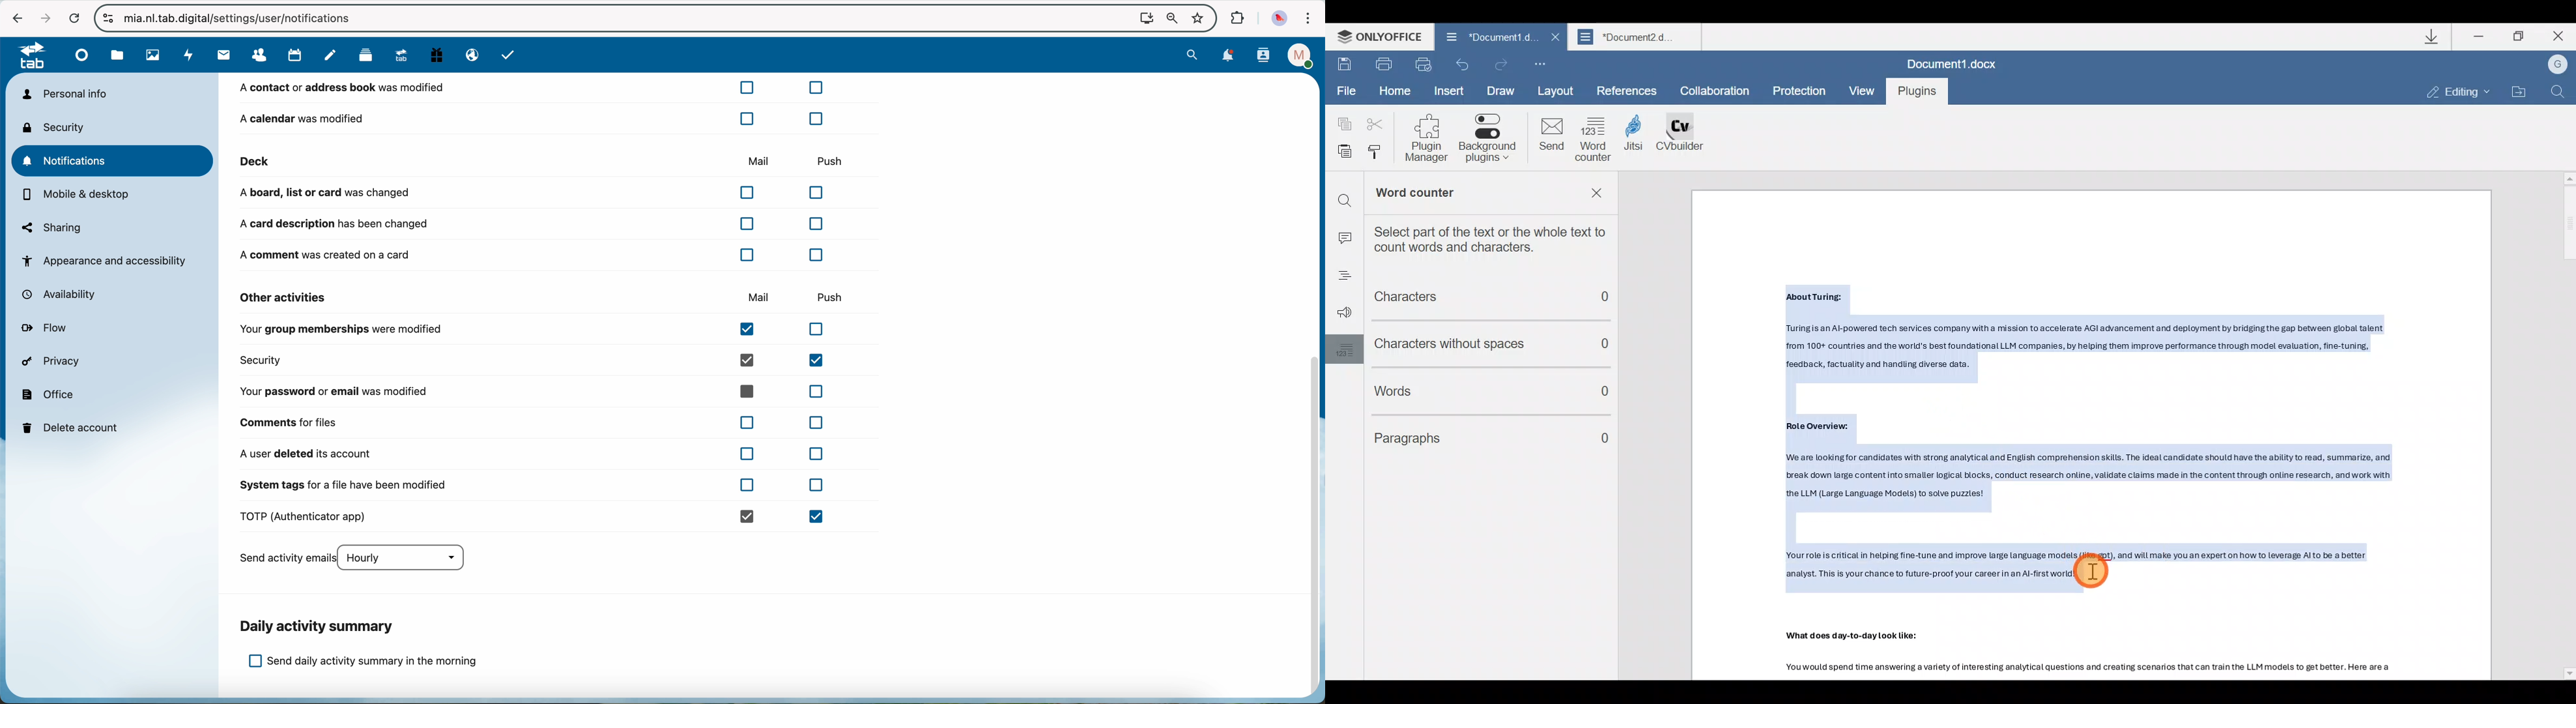 The width and height of the screenshot is (2576, 728). I want to click on mail, so click(756, 159).